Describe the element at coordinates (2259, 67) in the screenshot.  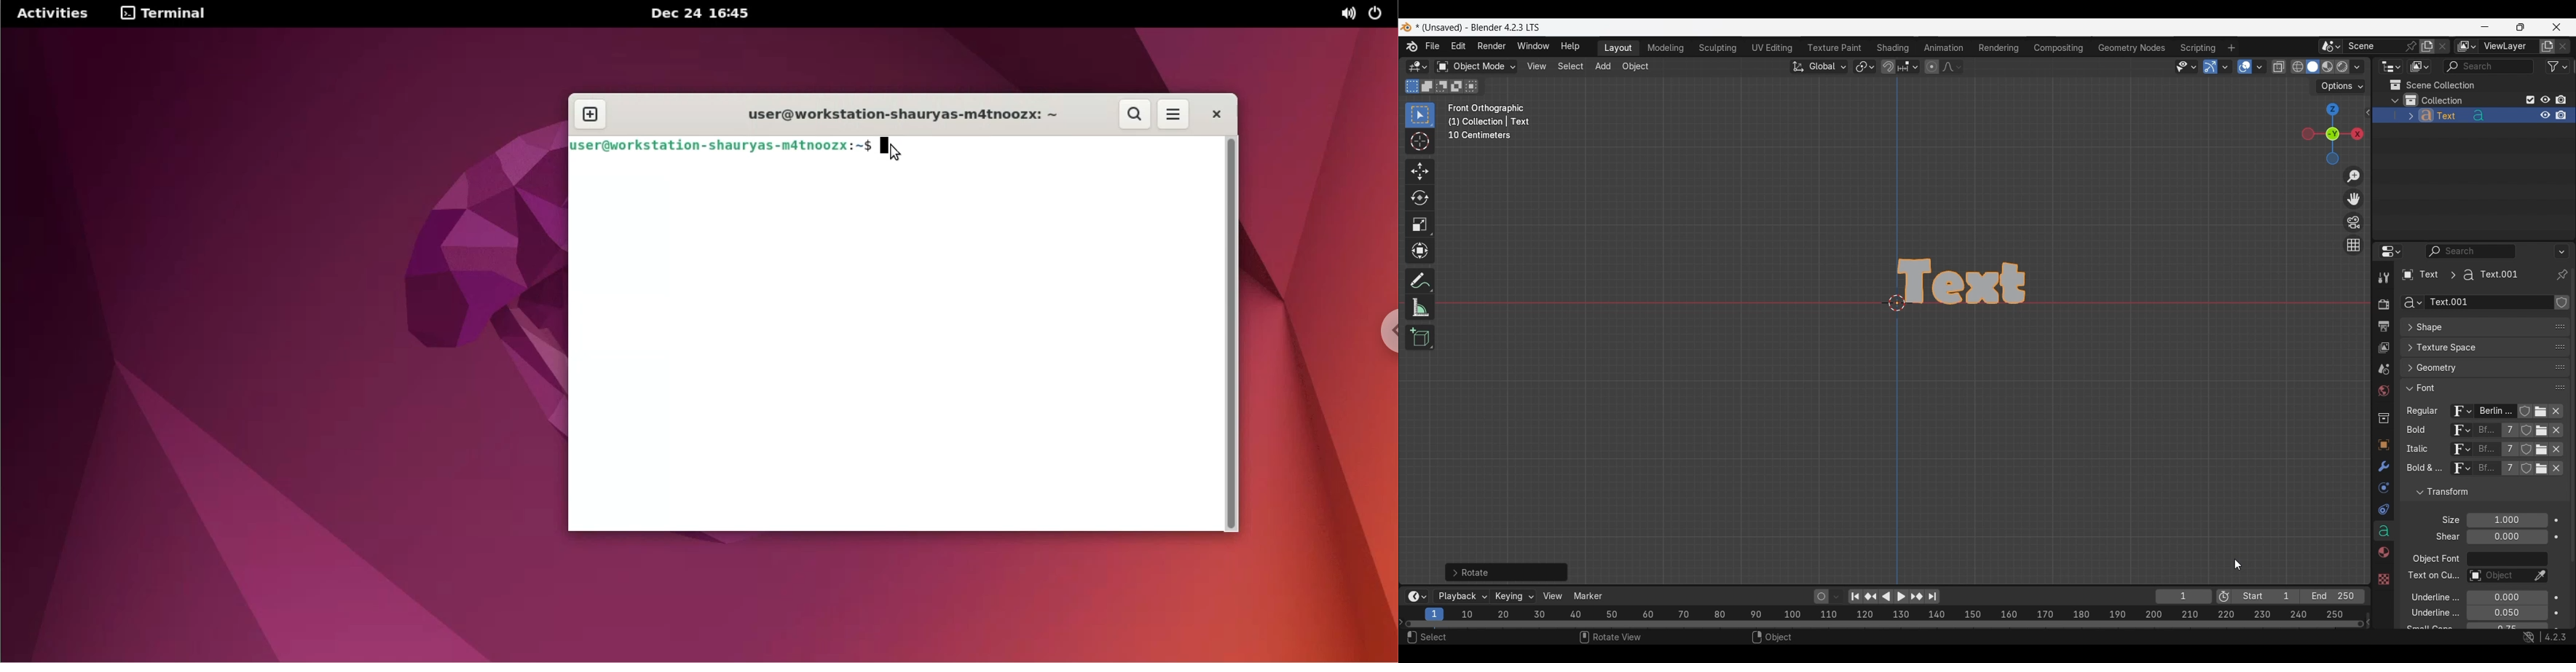
I see `Overlays` at that location.